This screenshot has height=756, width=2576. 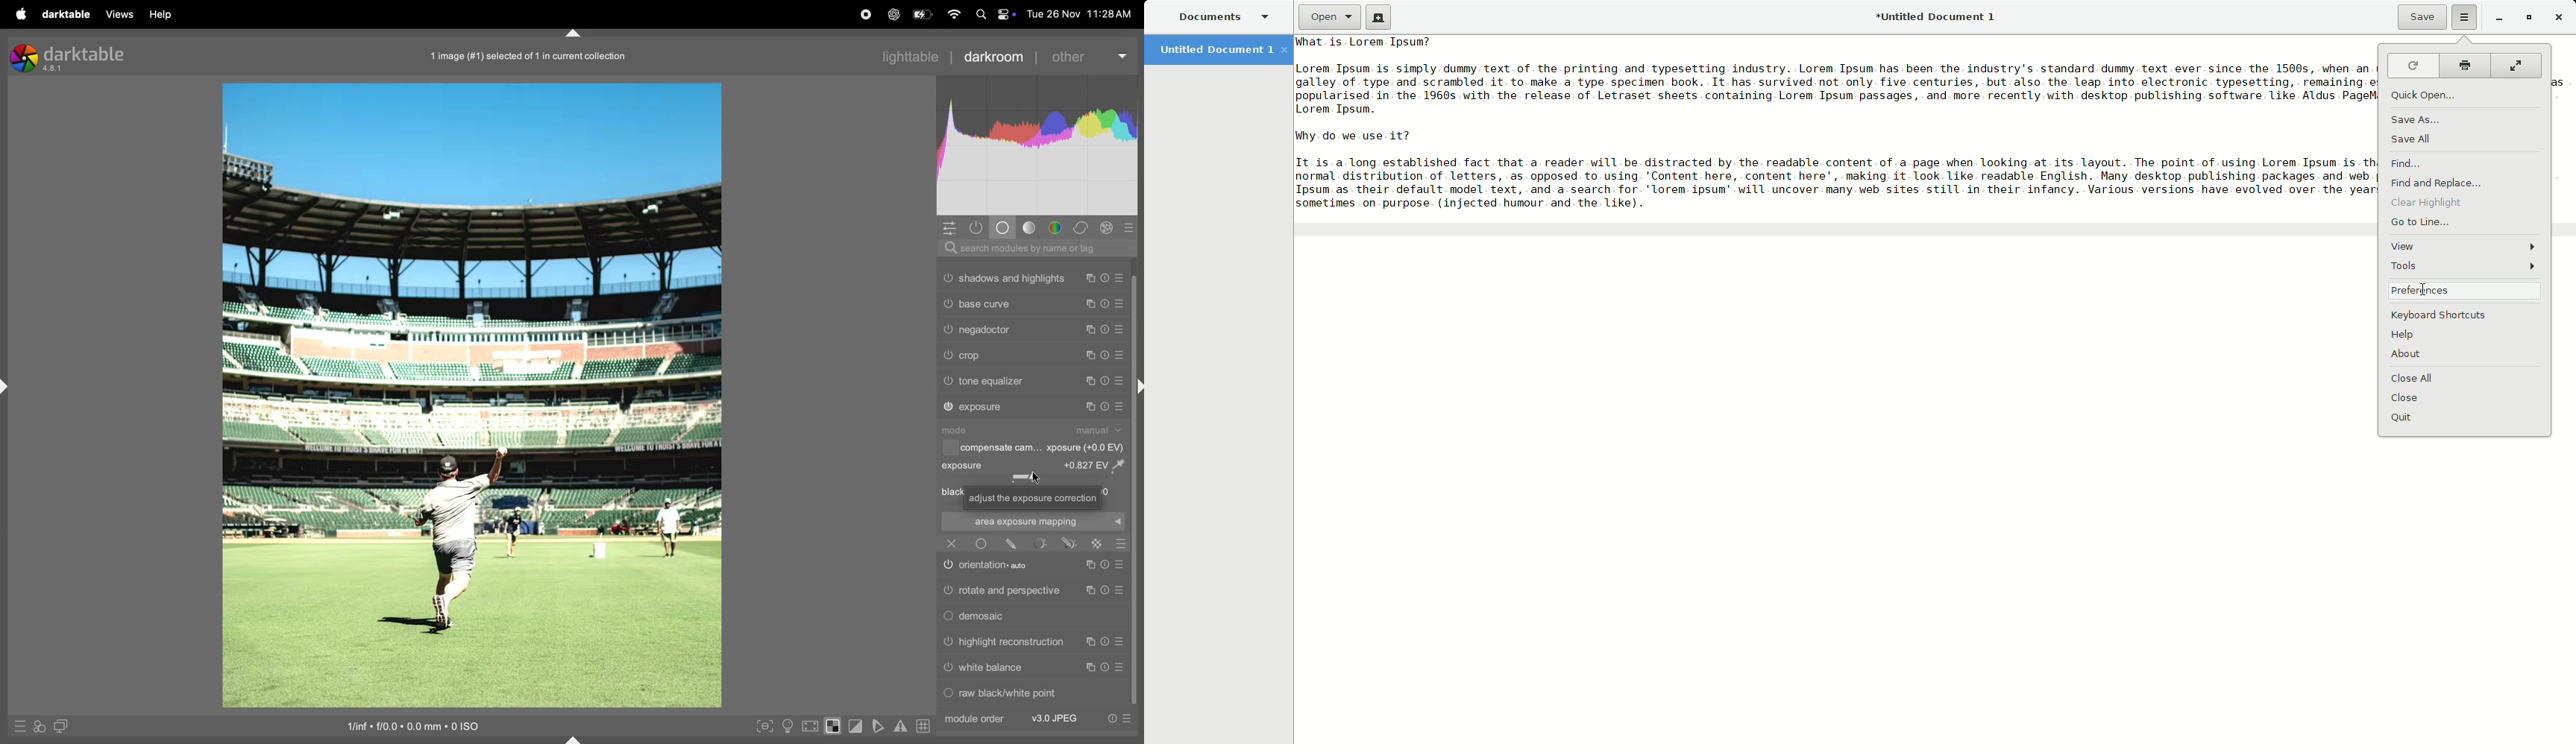 I want to click on display second dark room, so click(x=65, y=726).